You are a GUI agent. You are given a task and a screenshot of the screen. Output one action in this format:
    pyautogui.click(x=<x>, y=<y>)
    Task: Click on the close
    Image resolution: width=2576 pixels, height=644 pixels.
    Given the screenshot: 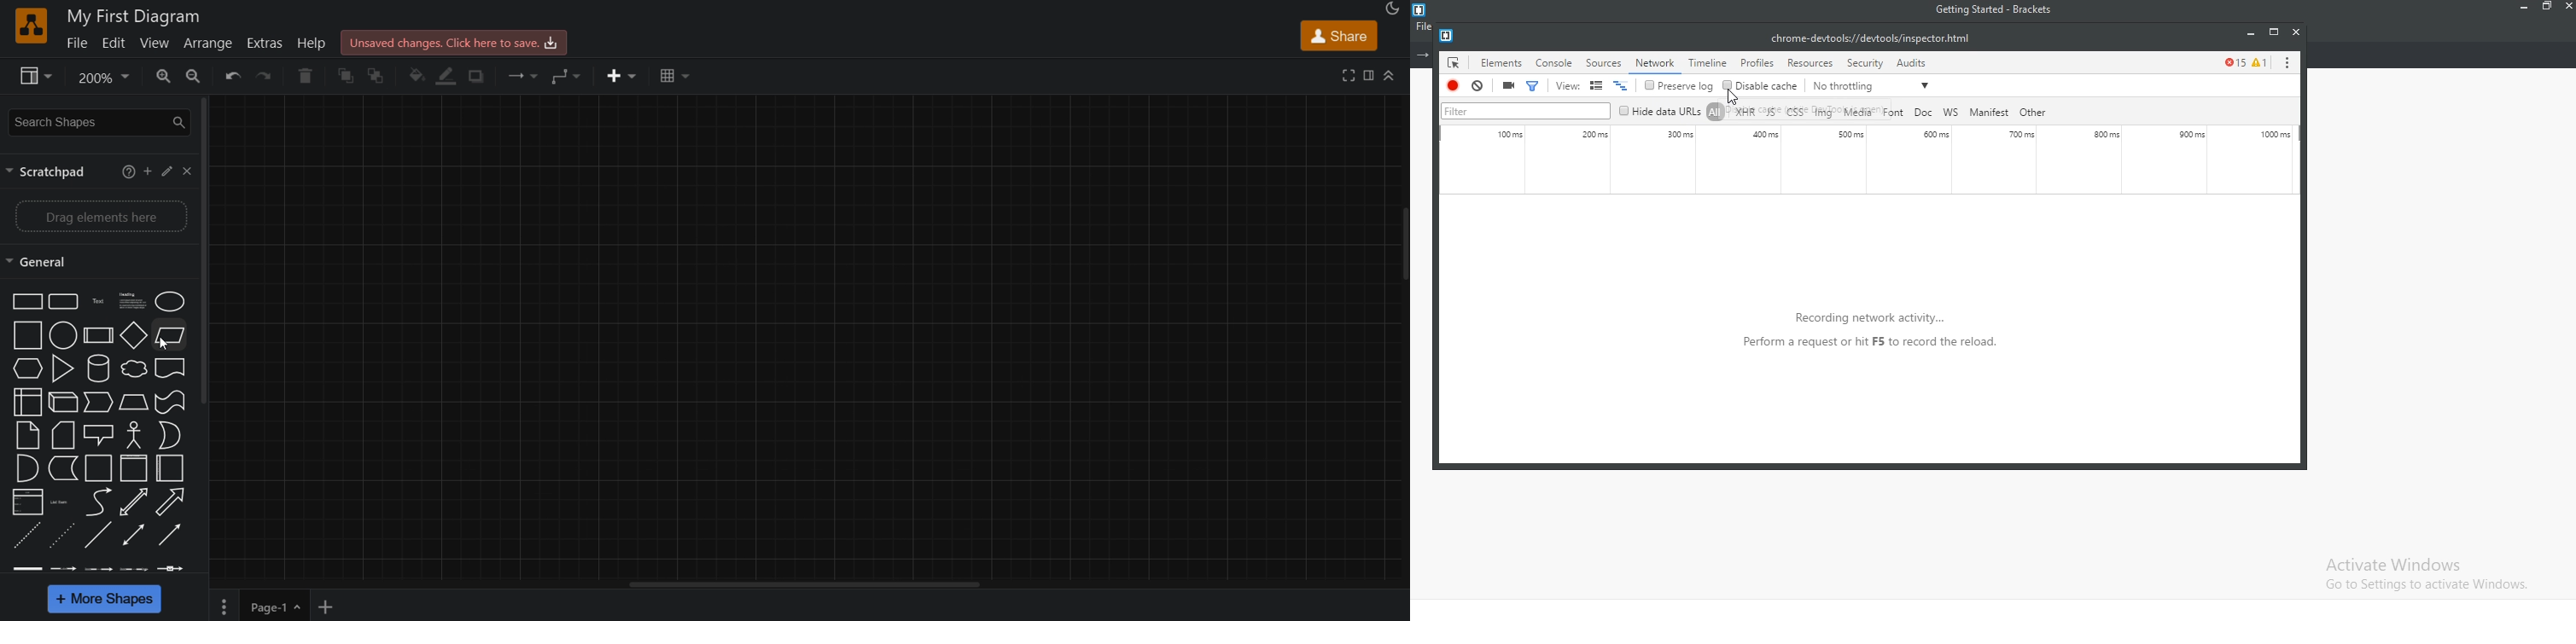 What is the action you would take?
    pyautogui.click(x=189, y=171)
    